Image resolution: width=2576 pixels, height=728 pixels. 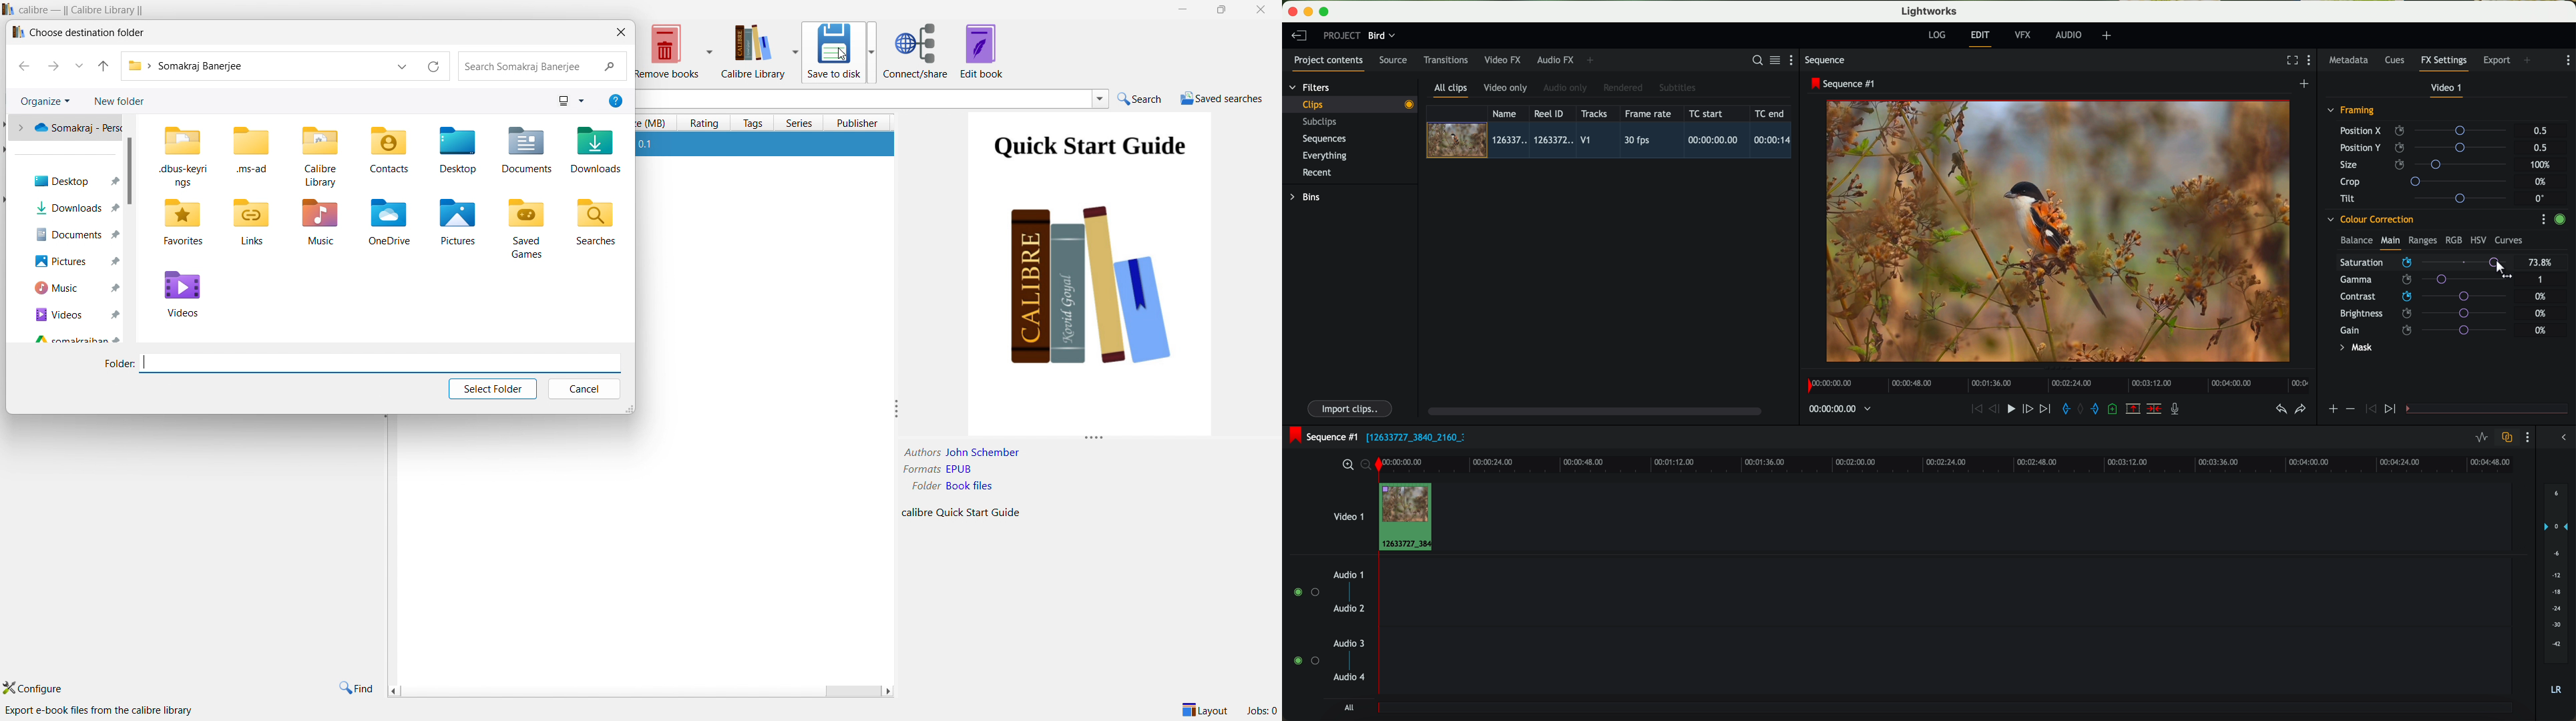 I want to click on timeline, so click(x=2055, y=382).